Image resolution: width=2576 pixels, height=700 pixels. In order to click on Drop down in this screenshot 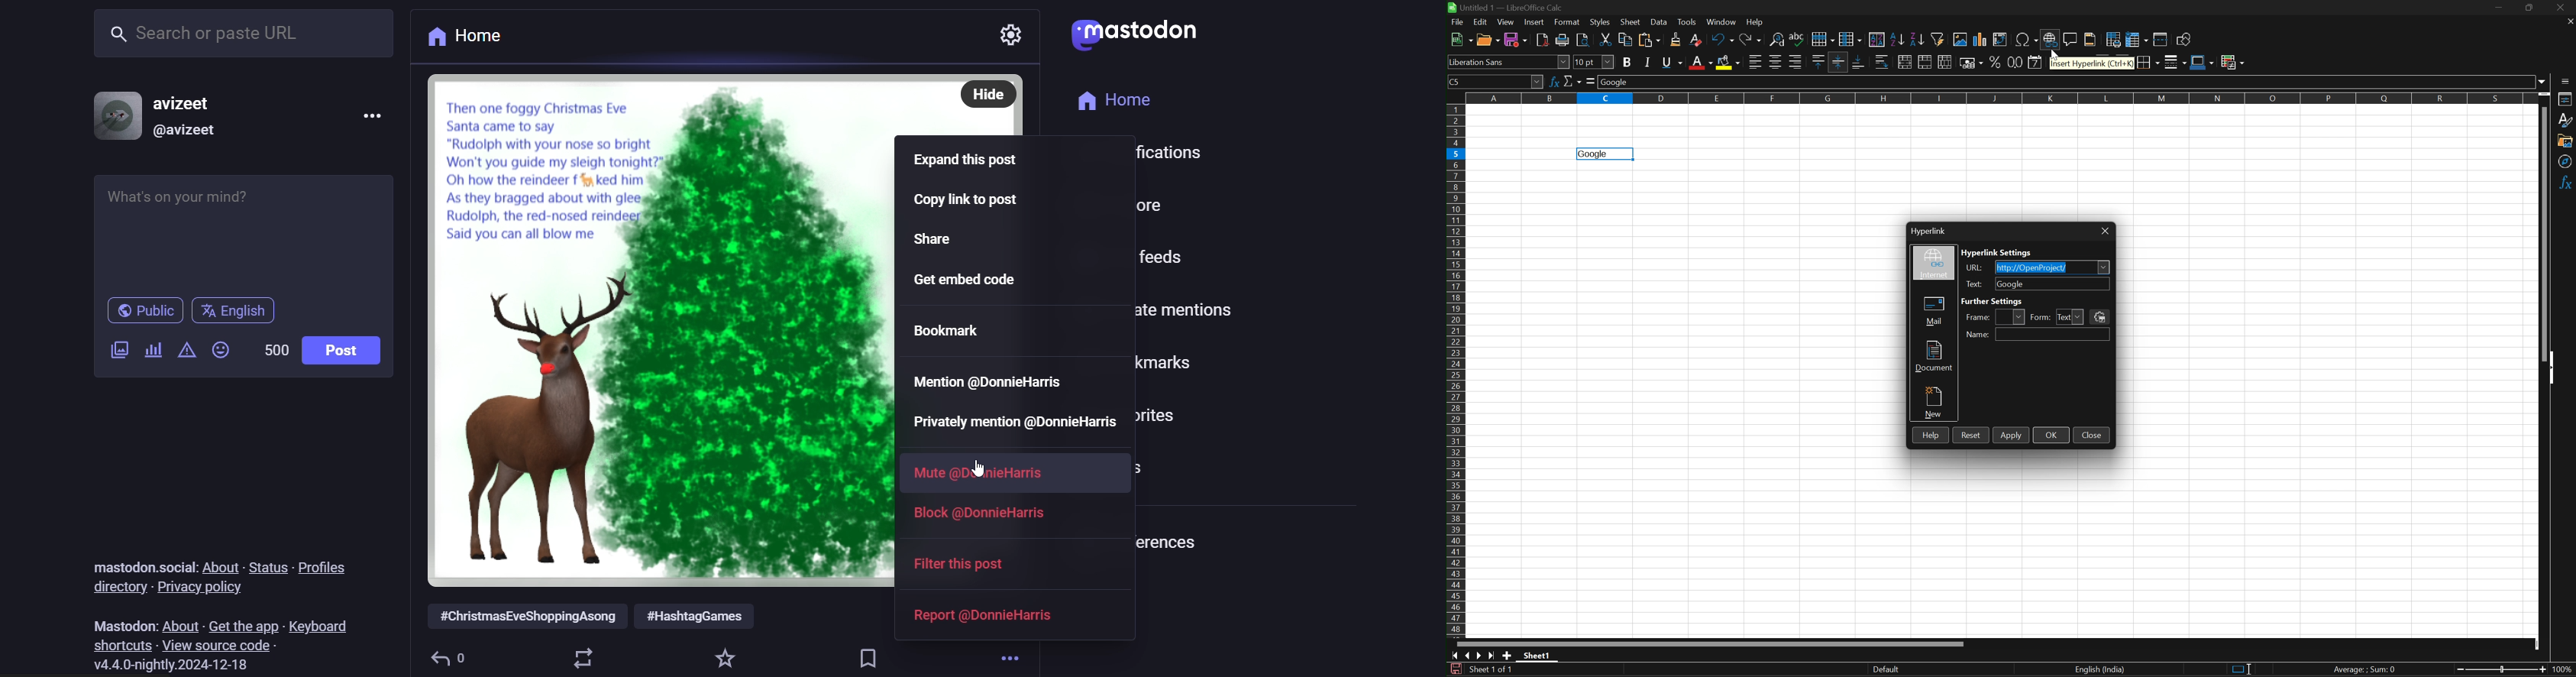, I will do `click(2021, 317)`.